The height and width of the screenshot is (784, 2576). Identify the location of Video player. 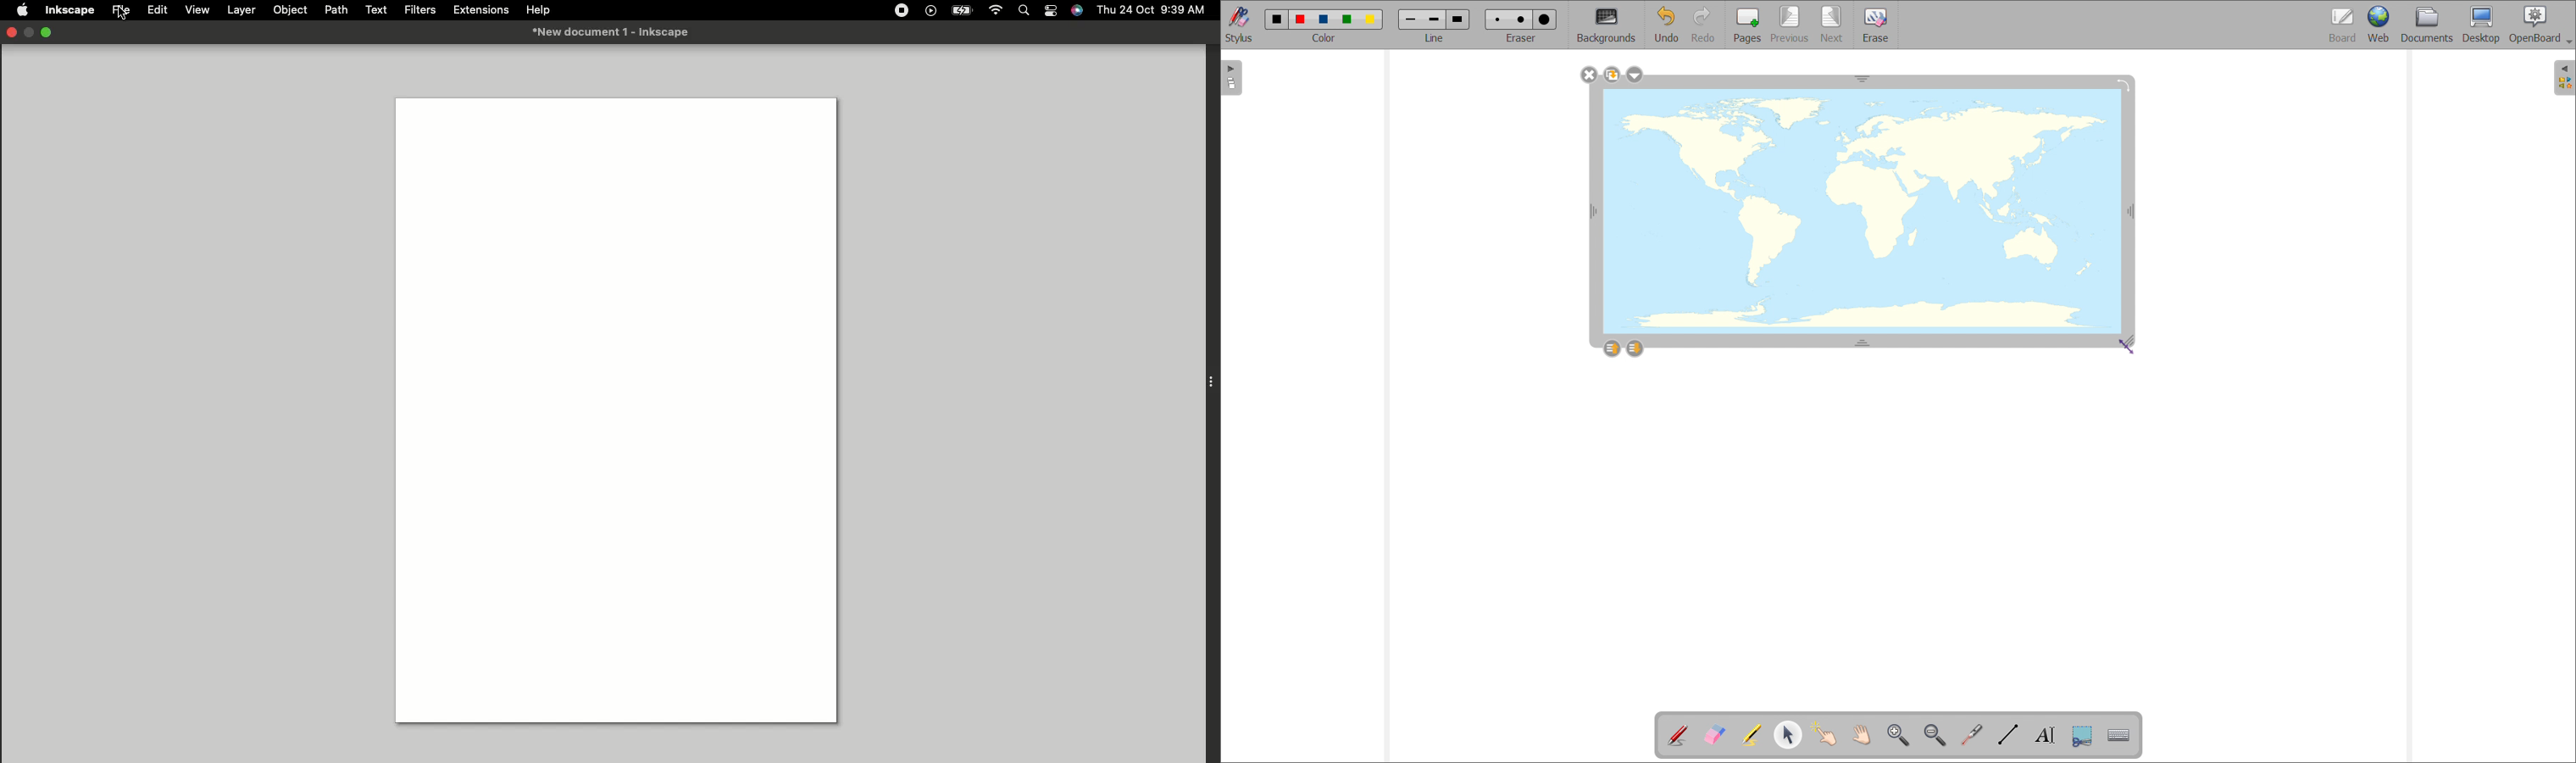
(932, 12).